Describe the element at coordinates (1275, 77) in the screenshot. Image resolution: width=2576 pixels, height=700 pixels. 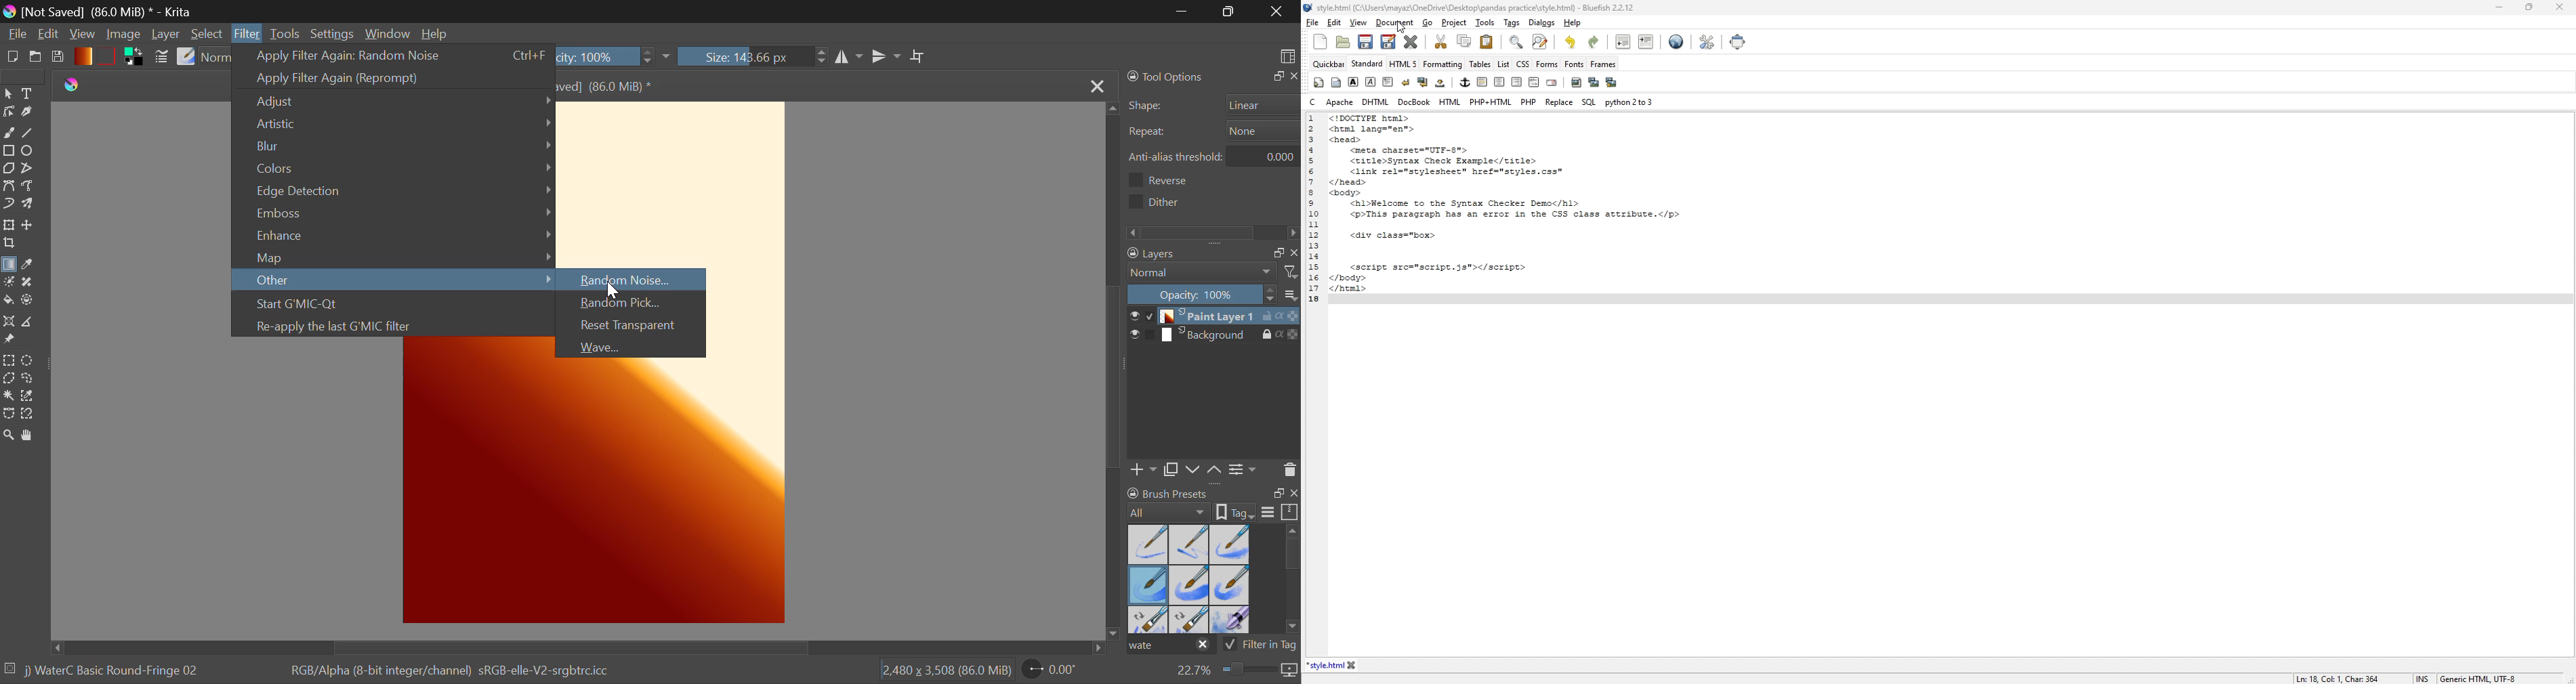
I see `expand ` at that location.